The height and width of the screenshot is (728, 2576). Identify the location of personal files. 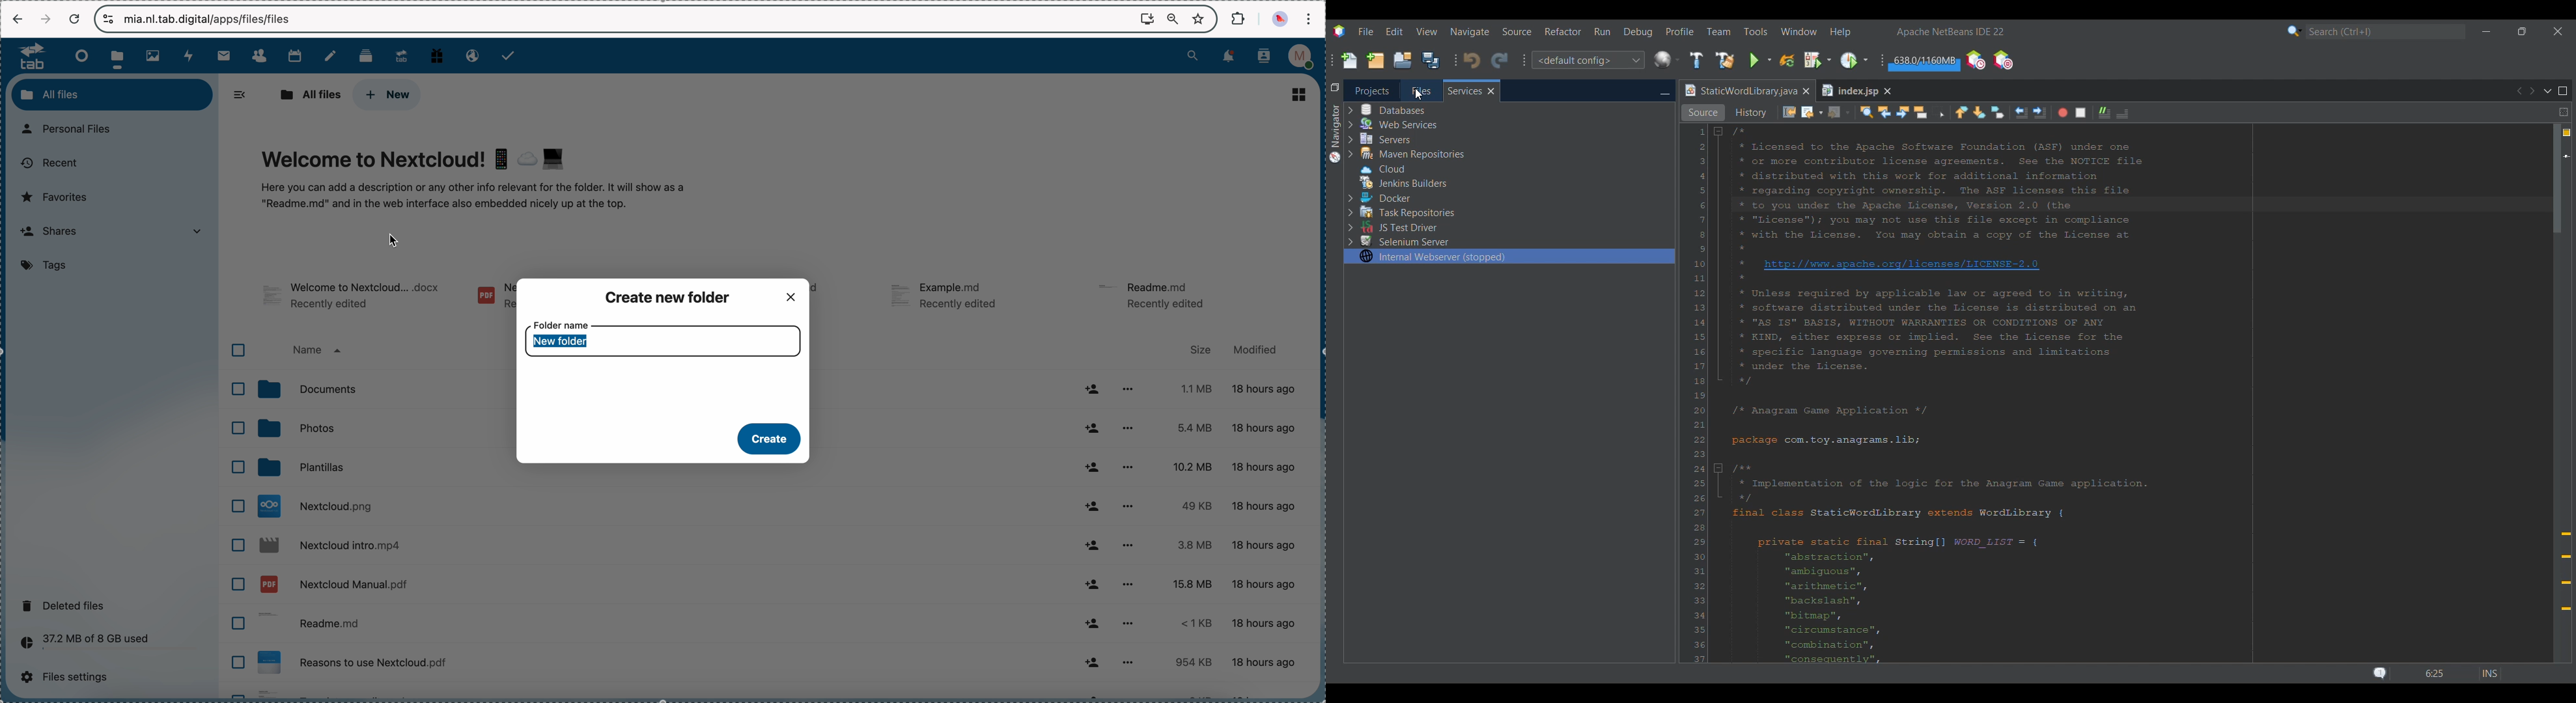
(71, 129).